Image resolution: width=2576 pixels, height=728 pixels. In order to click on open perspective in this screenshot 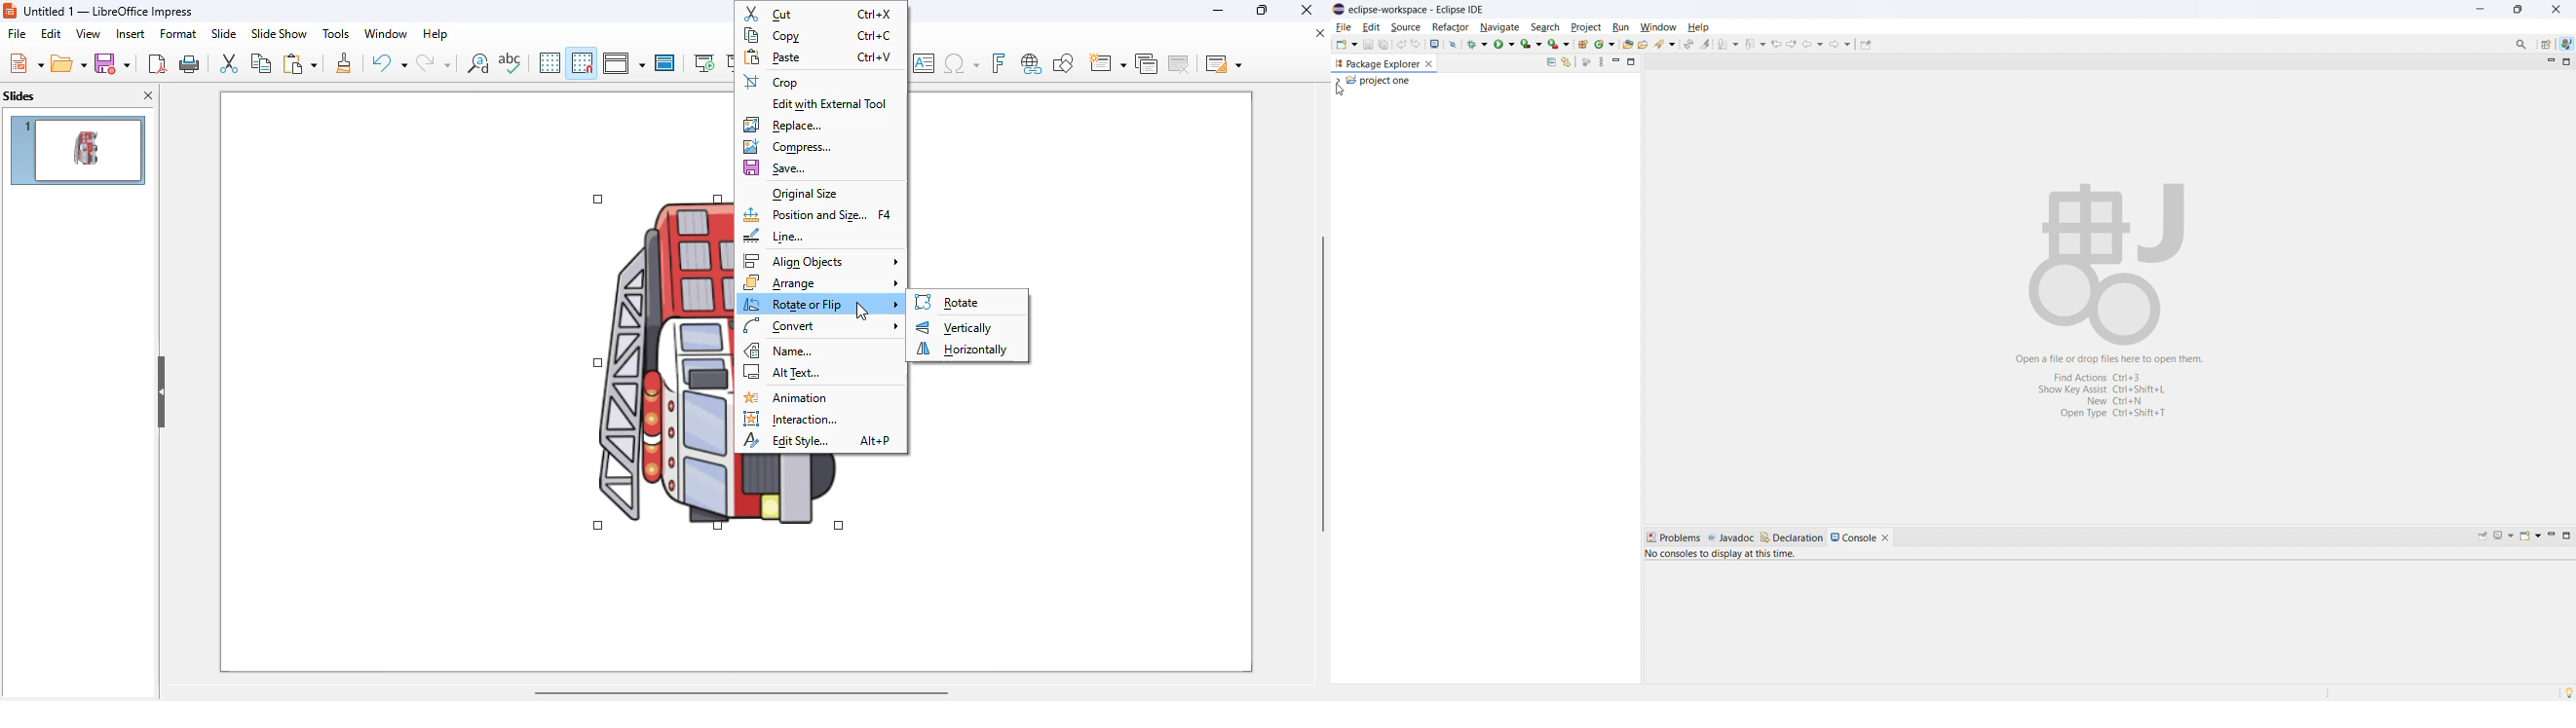, I will do `click(2546, 44)`.